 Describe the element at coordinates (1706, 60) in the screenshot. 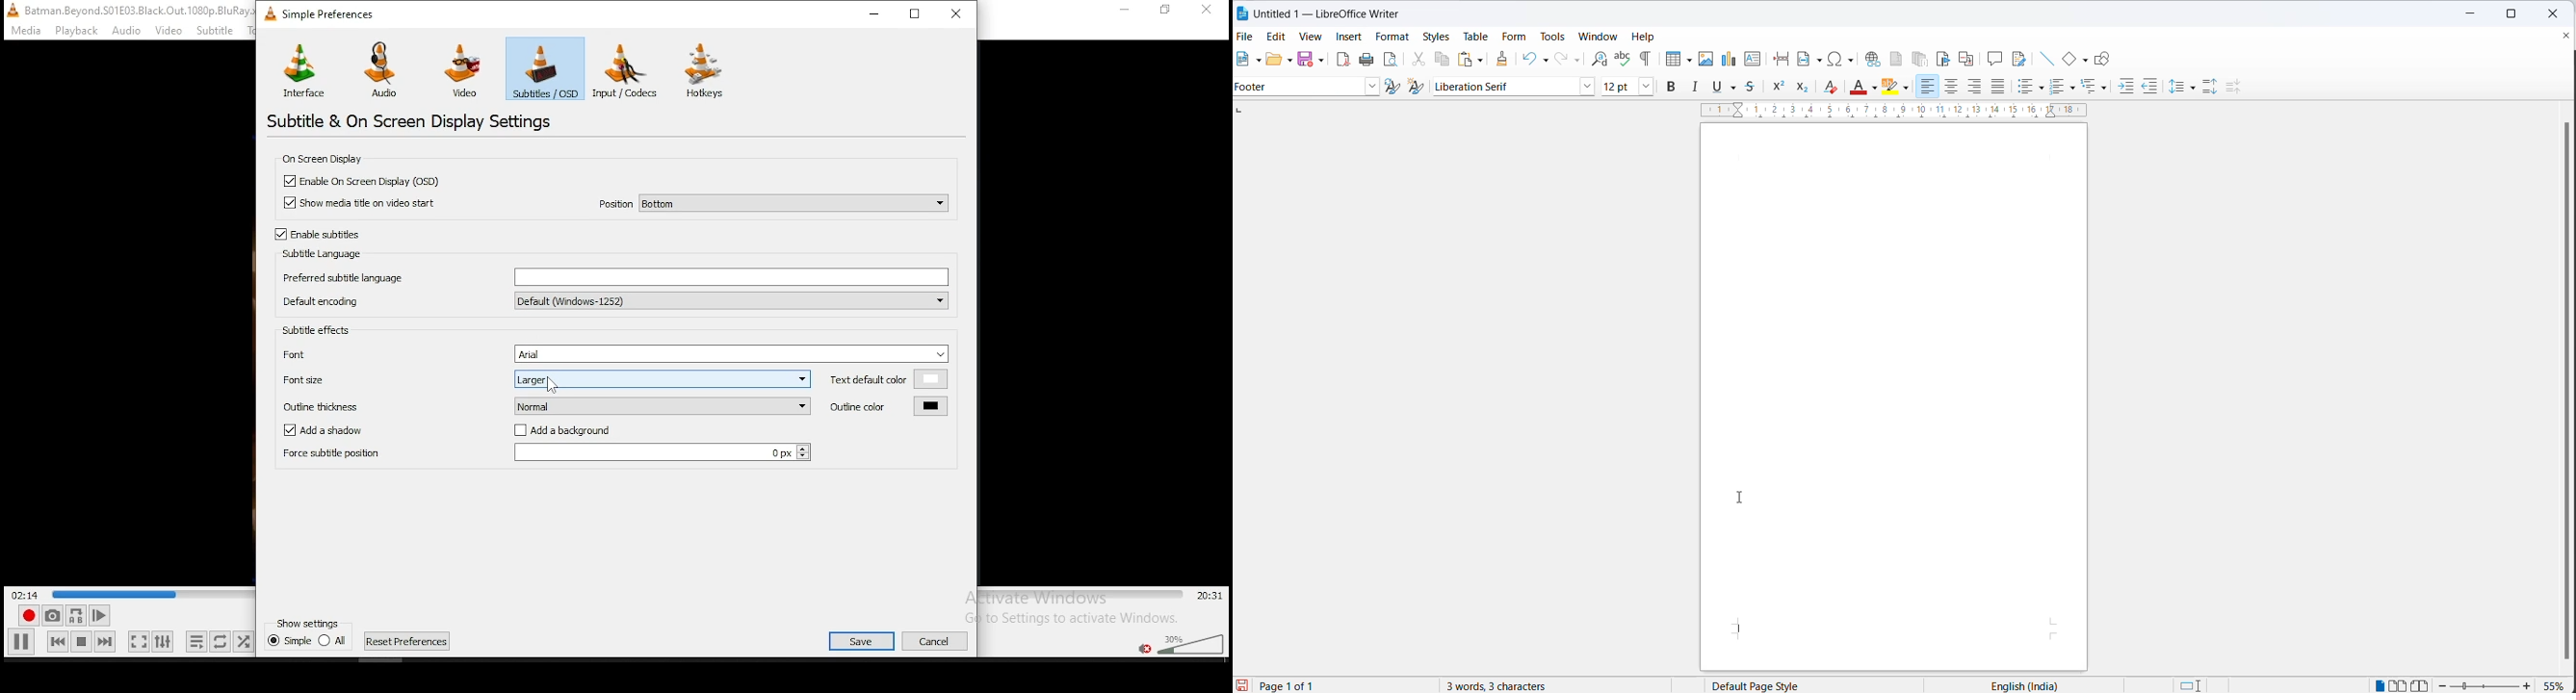

I see `insert images` at that location.